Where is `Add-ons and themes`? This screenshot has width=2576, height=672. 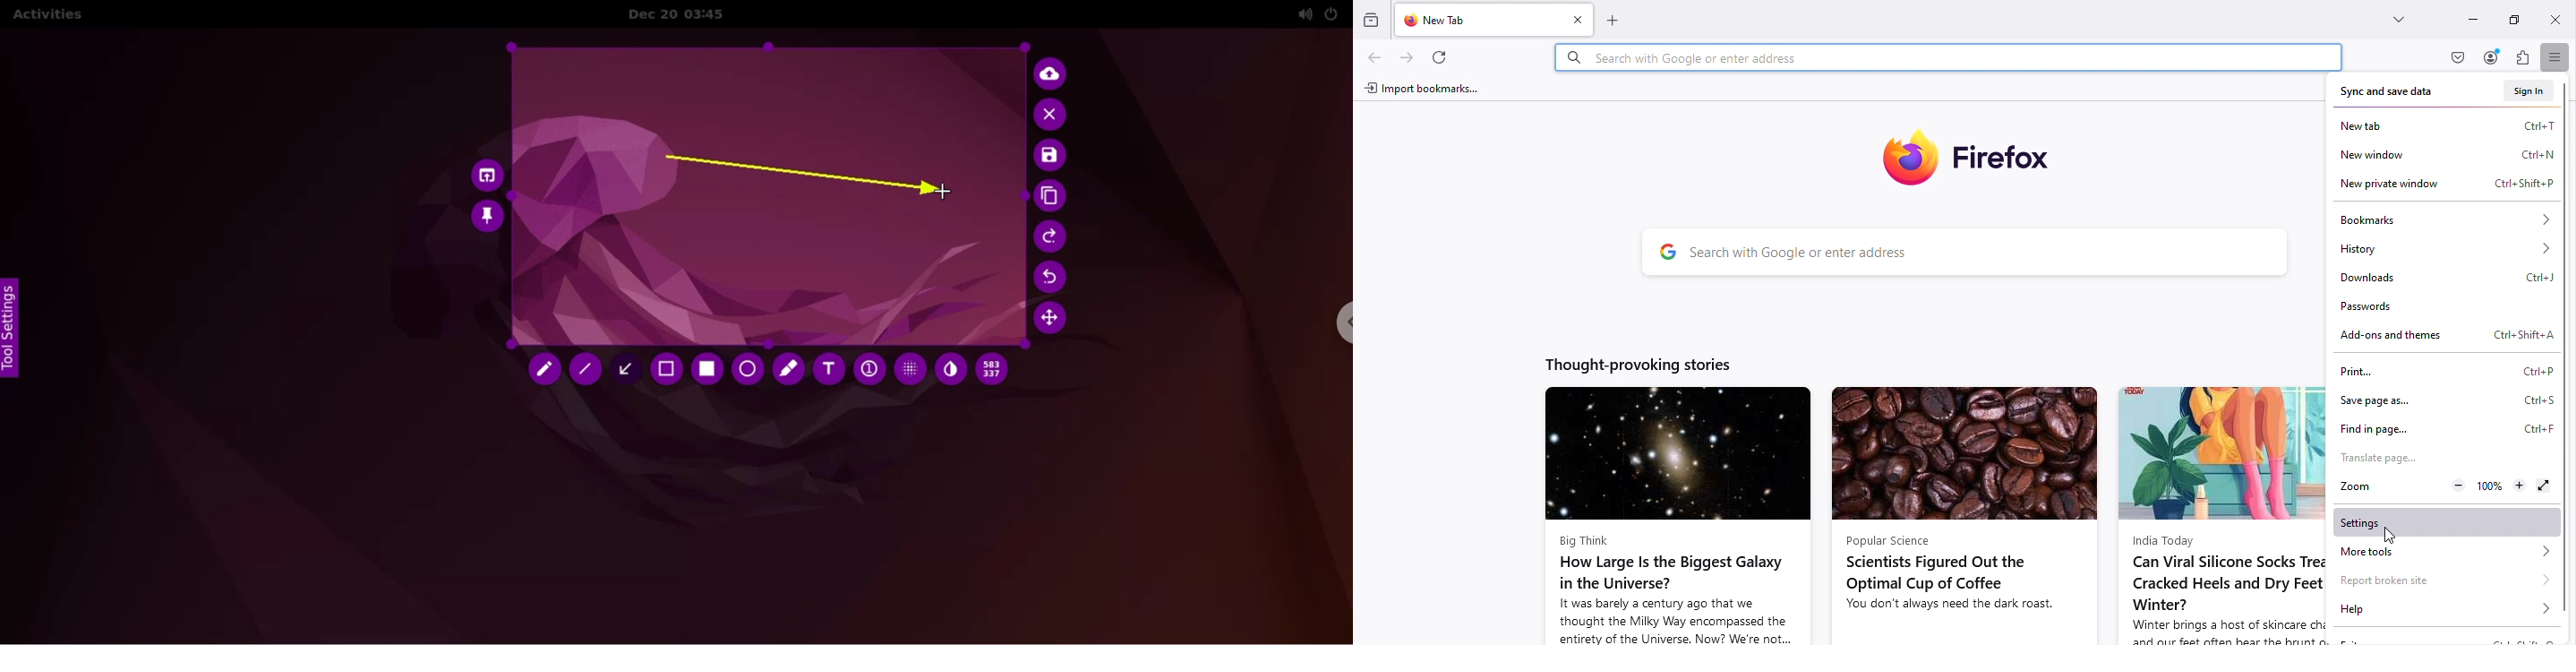
Add-ons and themes is located at coordinates (2448, 336).